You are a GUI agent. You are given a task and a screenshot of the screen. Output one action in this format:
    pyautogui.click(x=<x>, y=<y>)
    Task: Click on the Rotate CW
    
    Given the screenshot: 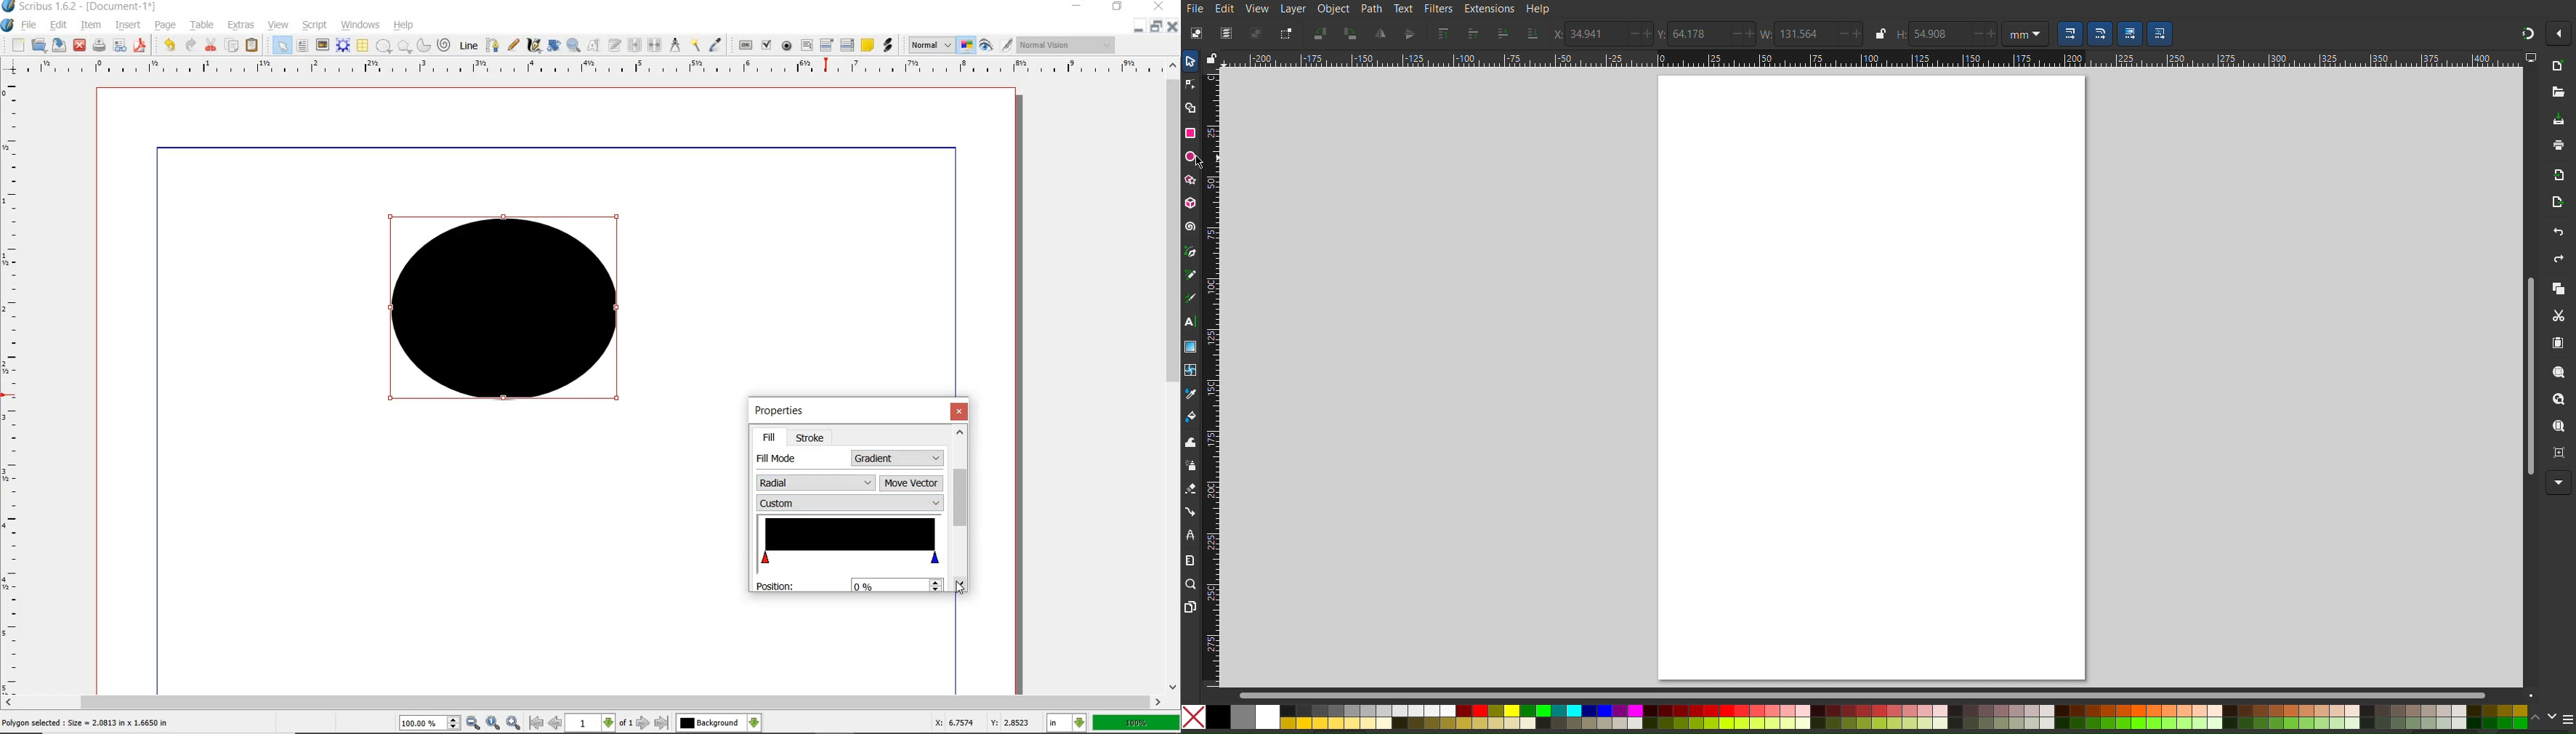 What is the action you would take?
    pyautogui.click(x=1352, y=34)
    